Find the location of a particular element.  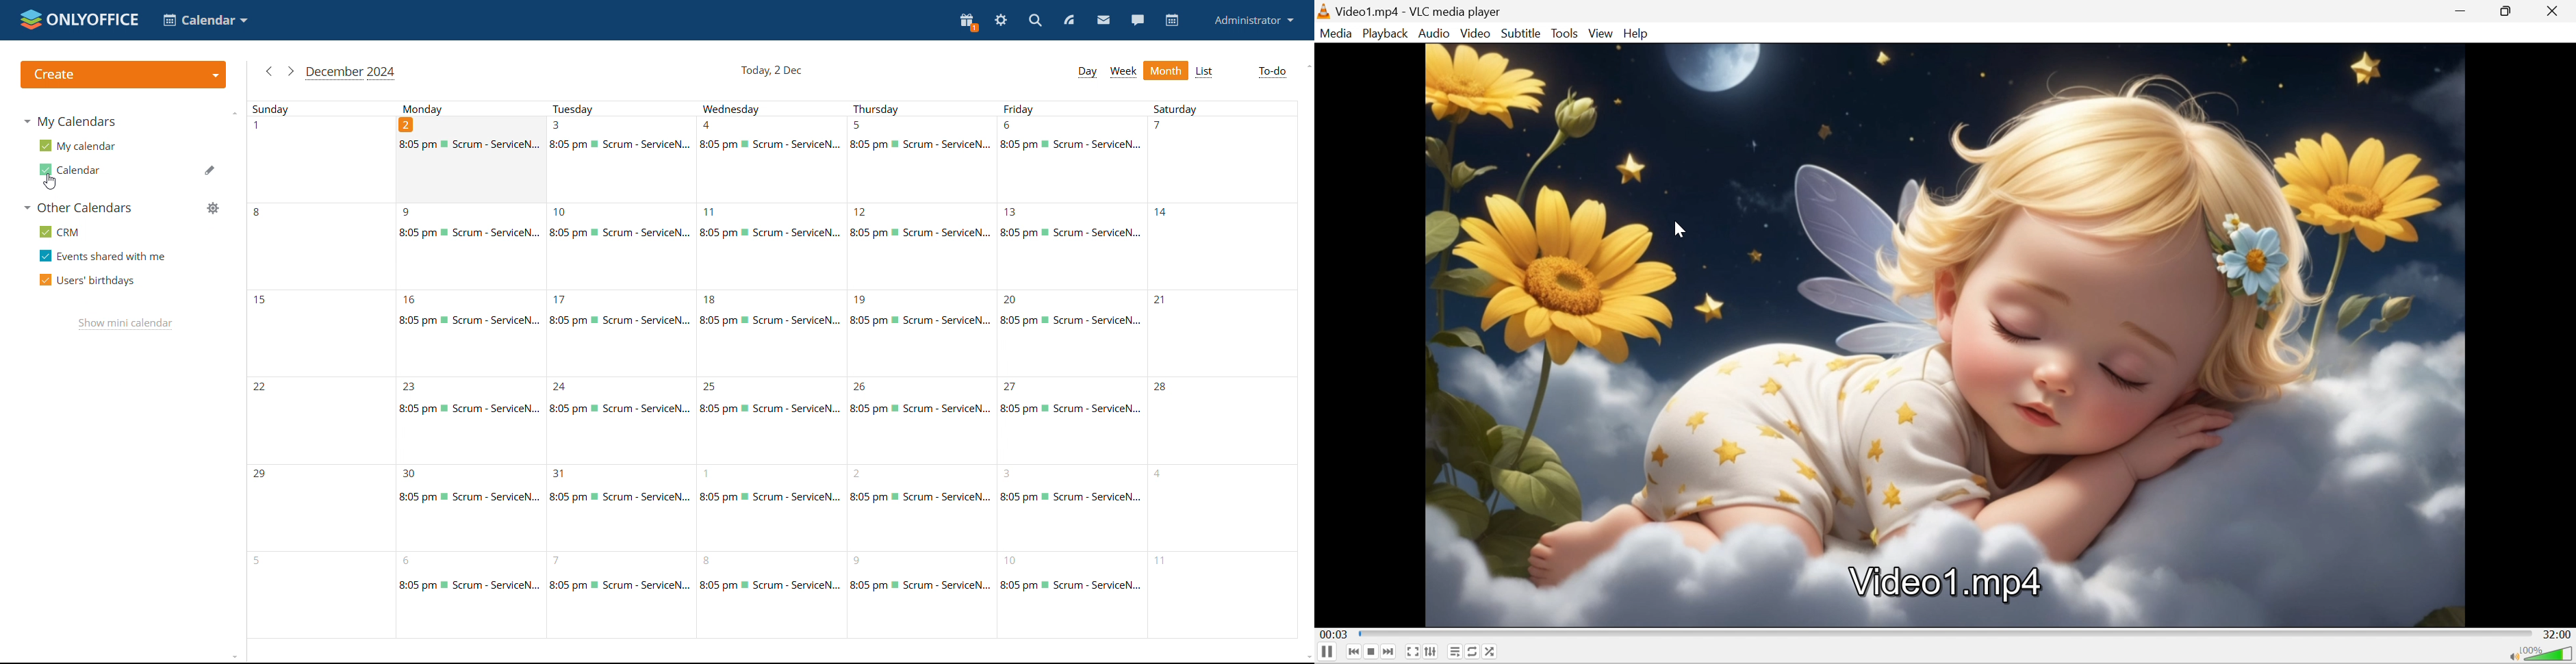

Previous media in the playlist, skip backward when held is located at coordinates (1352, 653).